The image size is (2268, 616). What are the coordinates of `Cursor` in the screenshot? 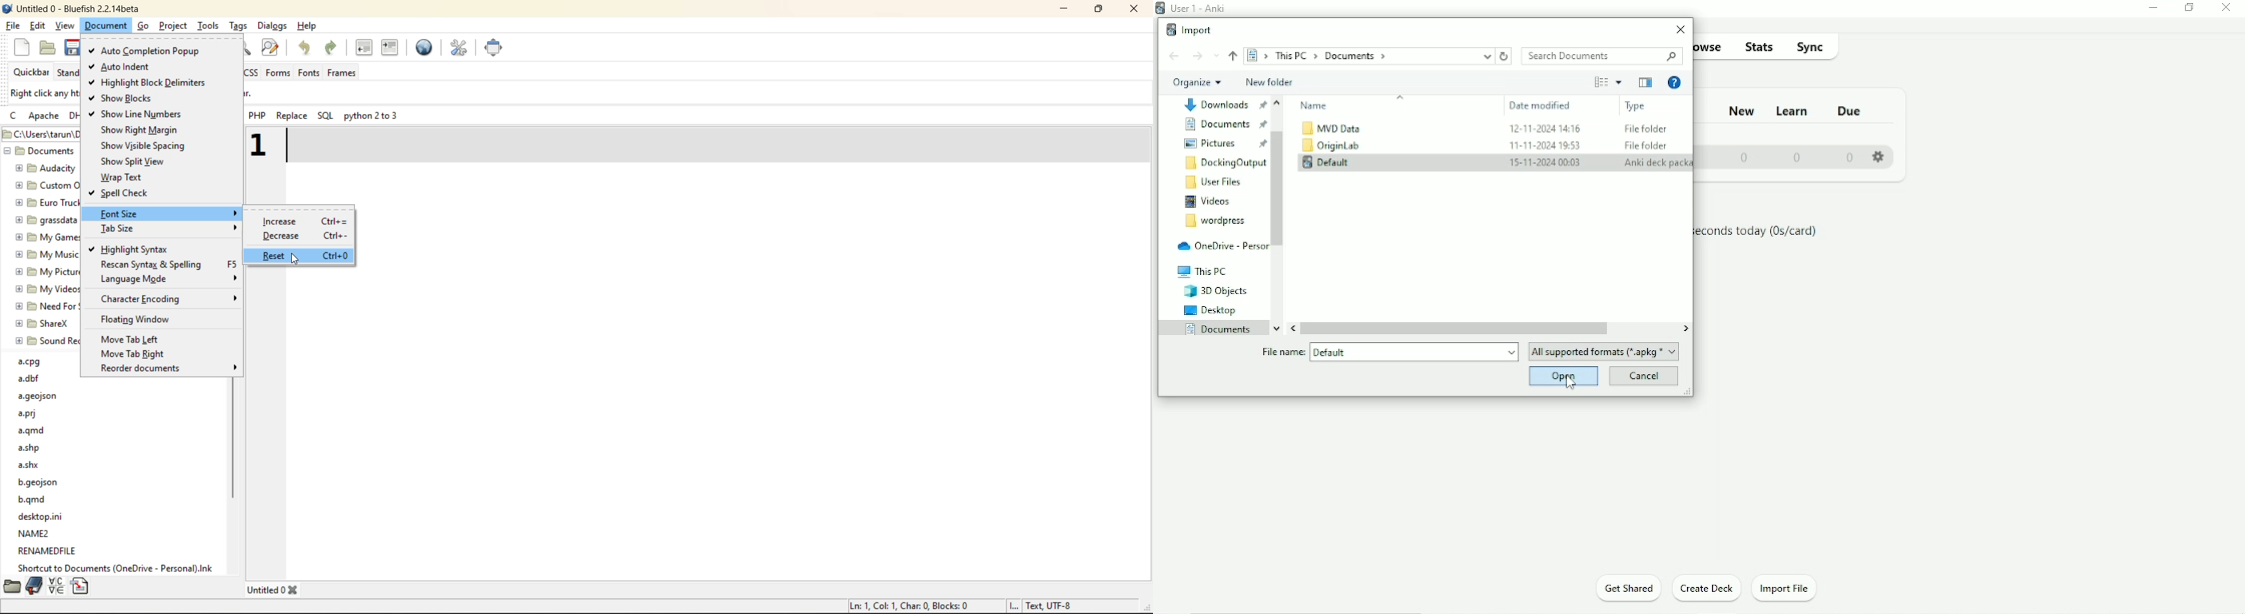 It's located at (1571, 386).